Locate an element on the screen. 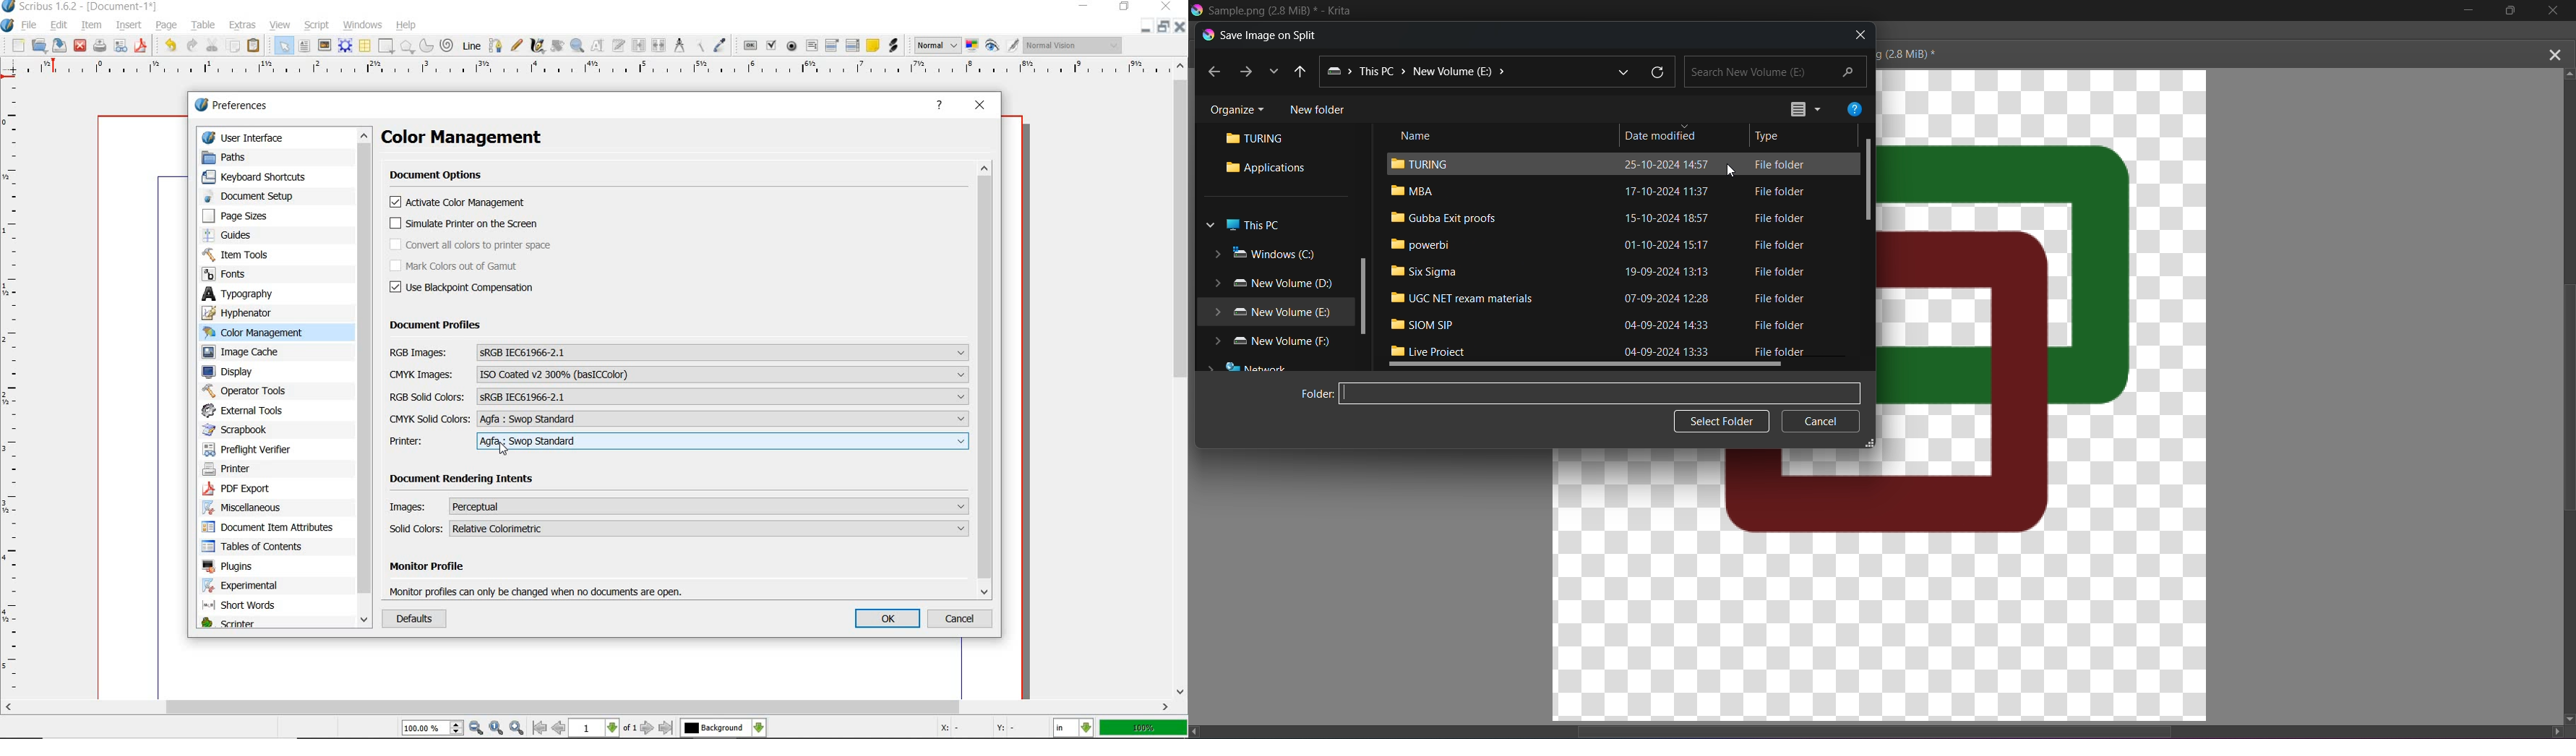 This screenshot has height=756, width=2576. Folder is located at coordinates (1311, 394).